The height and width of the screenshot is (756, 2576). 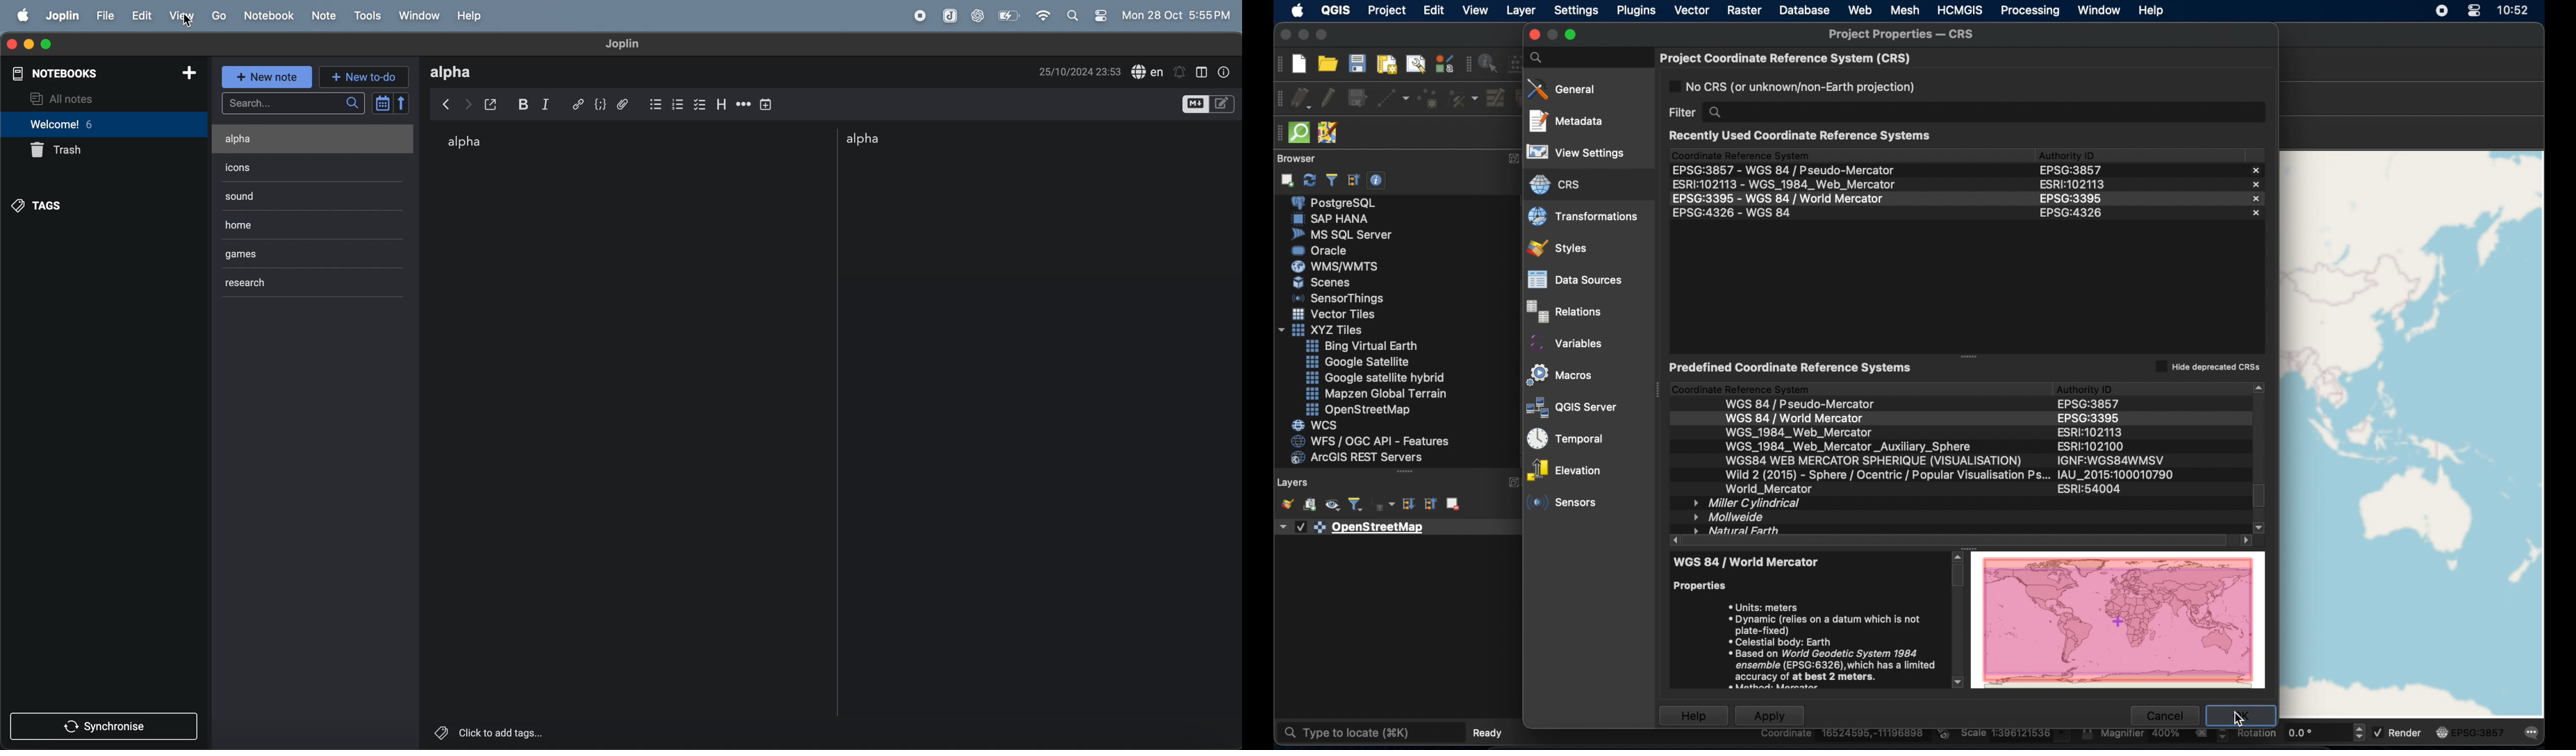 What do you see at coordinates (1791, 419) in the screenshot?
I see `wgs  84/. world mercator` at bounding box center [1791, 419].